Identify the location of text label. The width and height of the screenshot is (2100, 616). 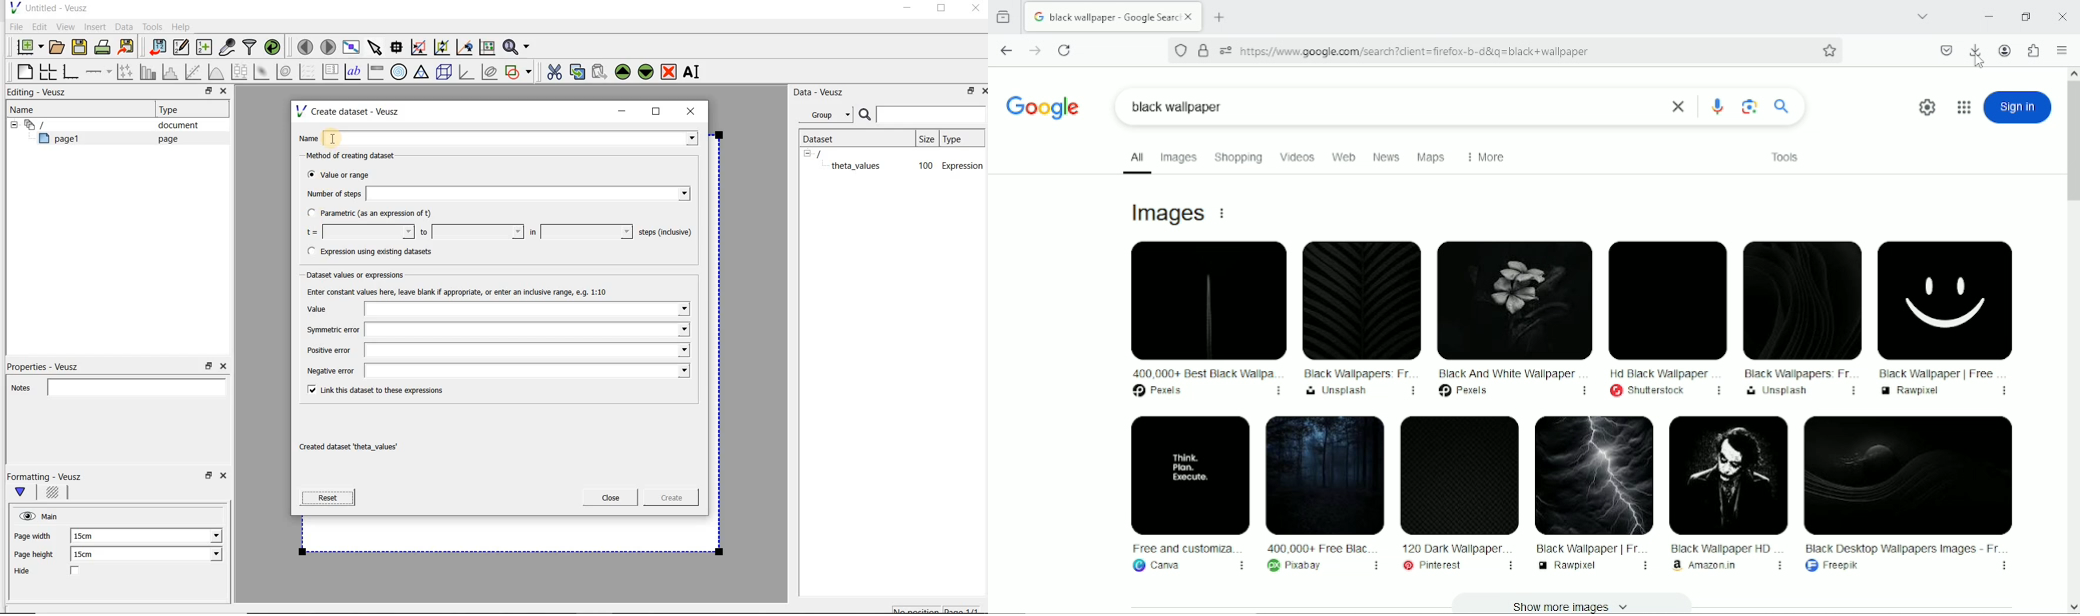
(354, 71).